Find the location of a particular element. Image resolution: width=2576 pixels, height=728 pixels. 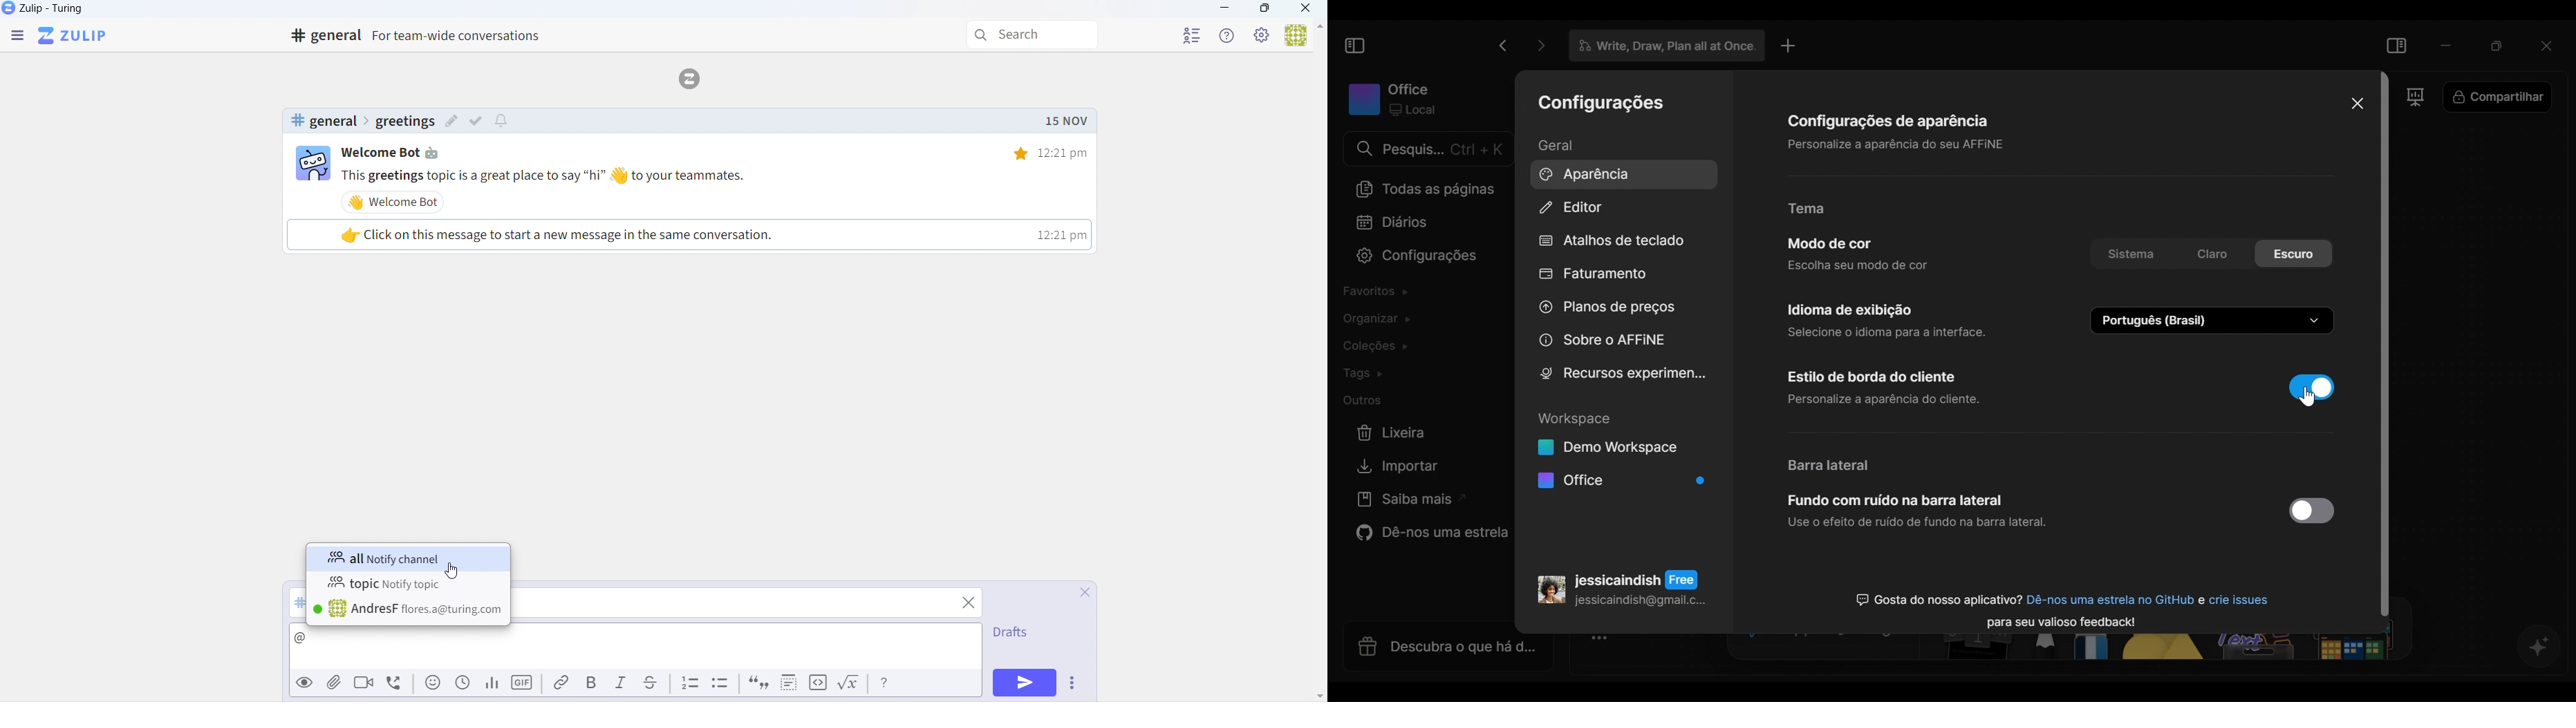

cursor is located at coordinates (2315, 403).